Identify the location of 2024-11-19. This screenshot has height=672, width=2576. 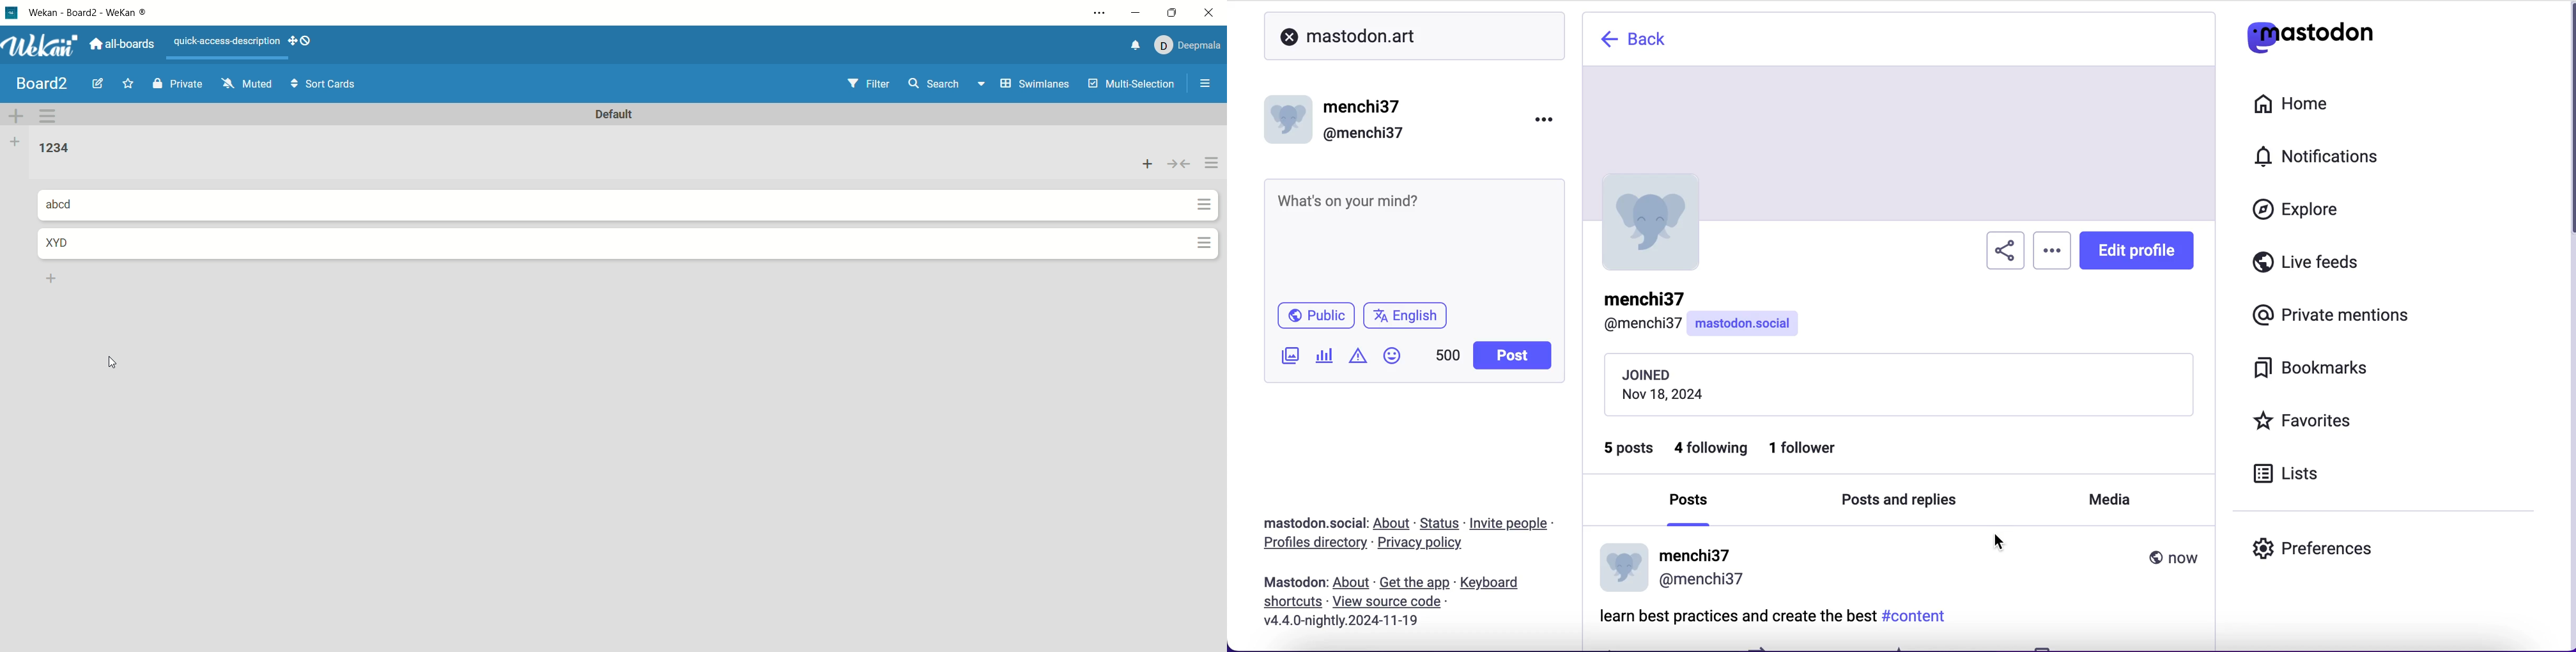
(1370, 623).